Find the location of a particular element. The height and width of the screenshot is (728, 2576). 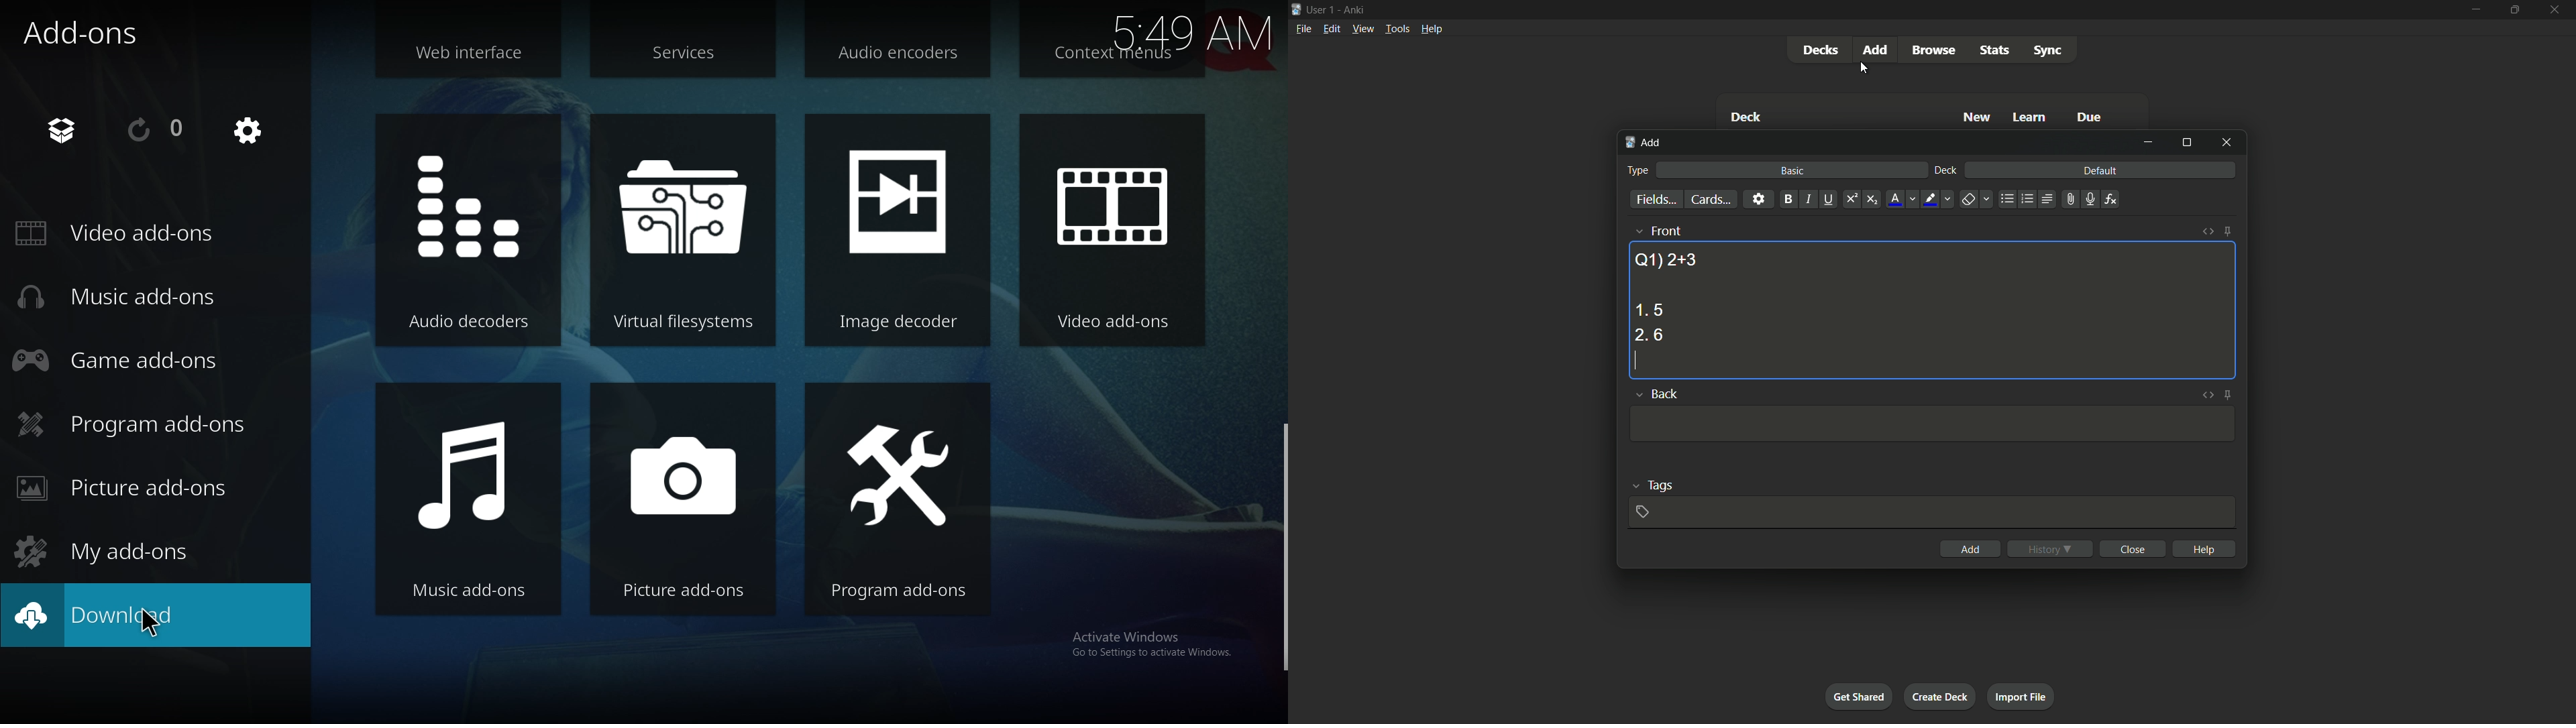

context menus is located at coordinates (1113, 40).